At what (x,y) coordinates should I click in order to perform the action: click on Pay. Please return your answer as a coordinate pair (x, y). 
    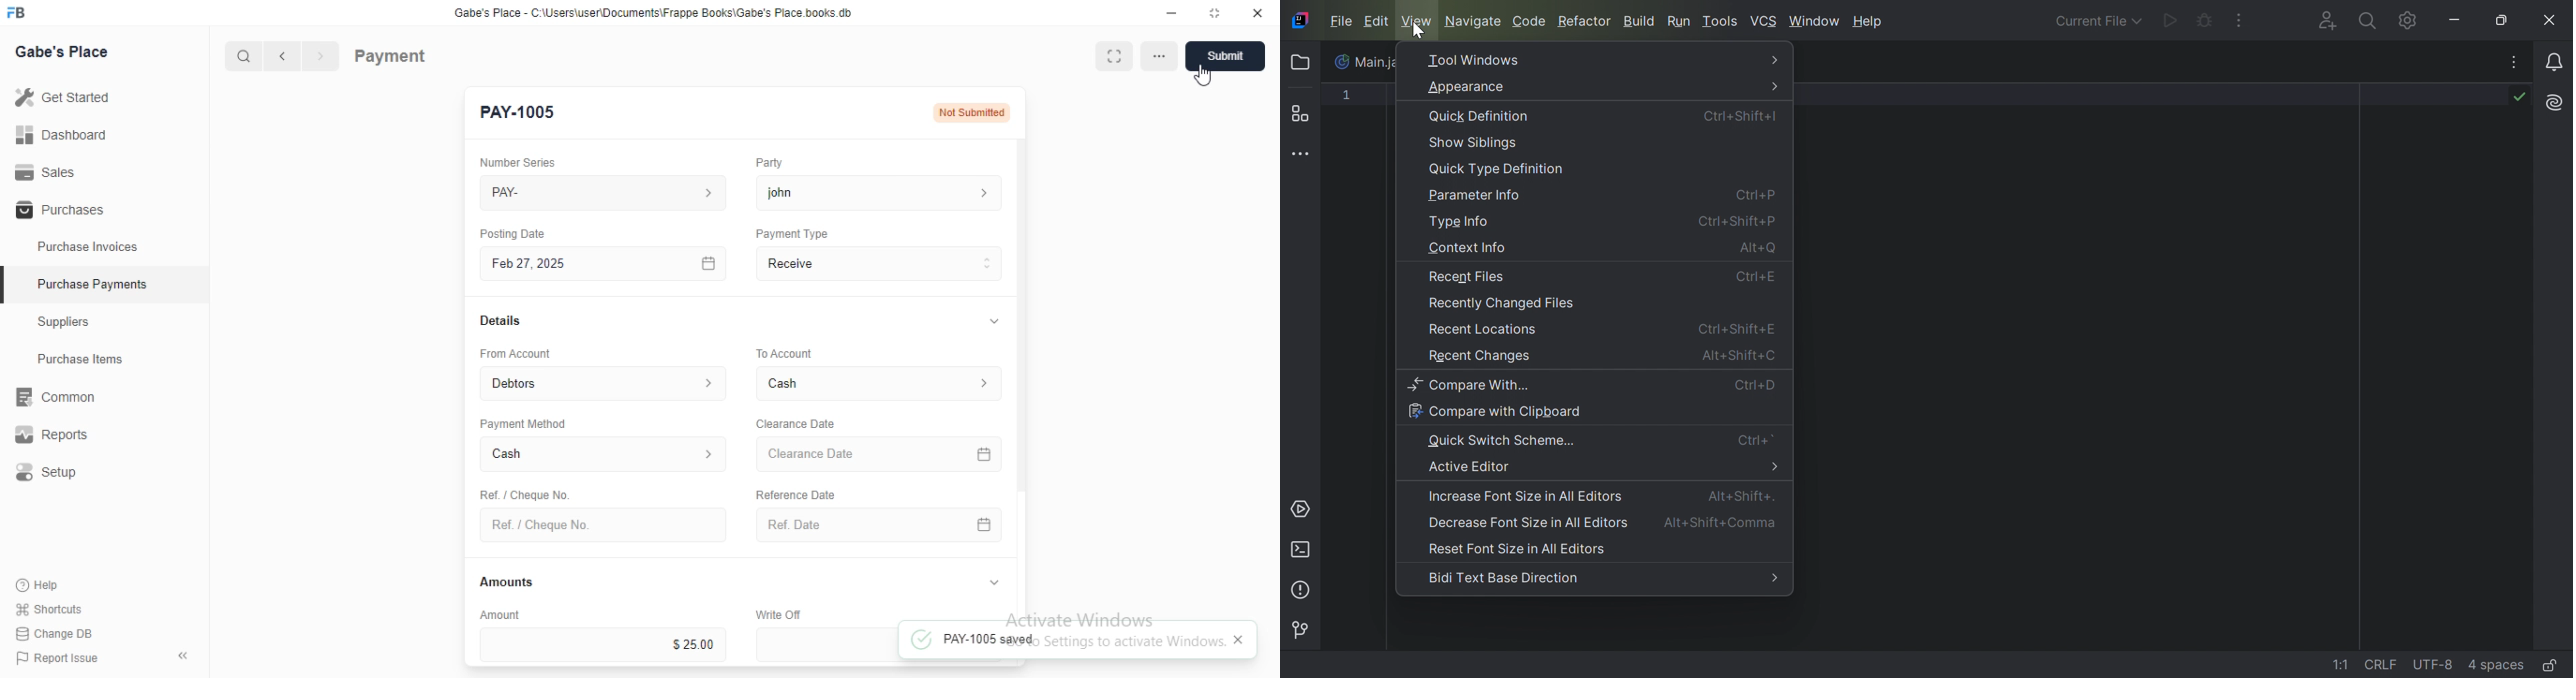
    Looking at the image, I should click on (880, 263).